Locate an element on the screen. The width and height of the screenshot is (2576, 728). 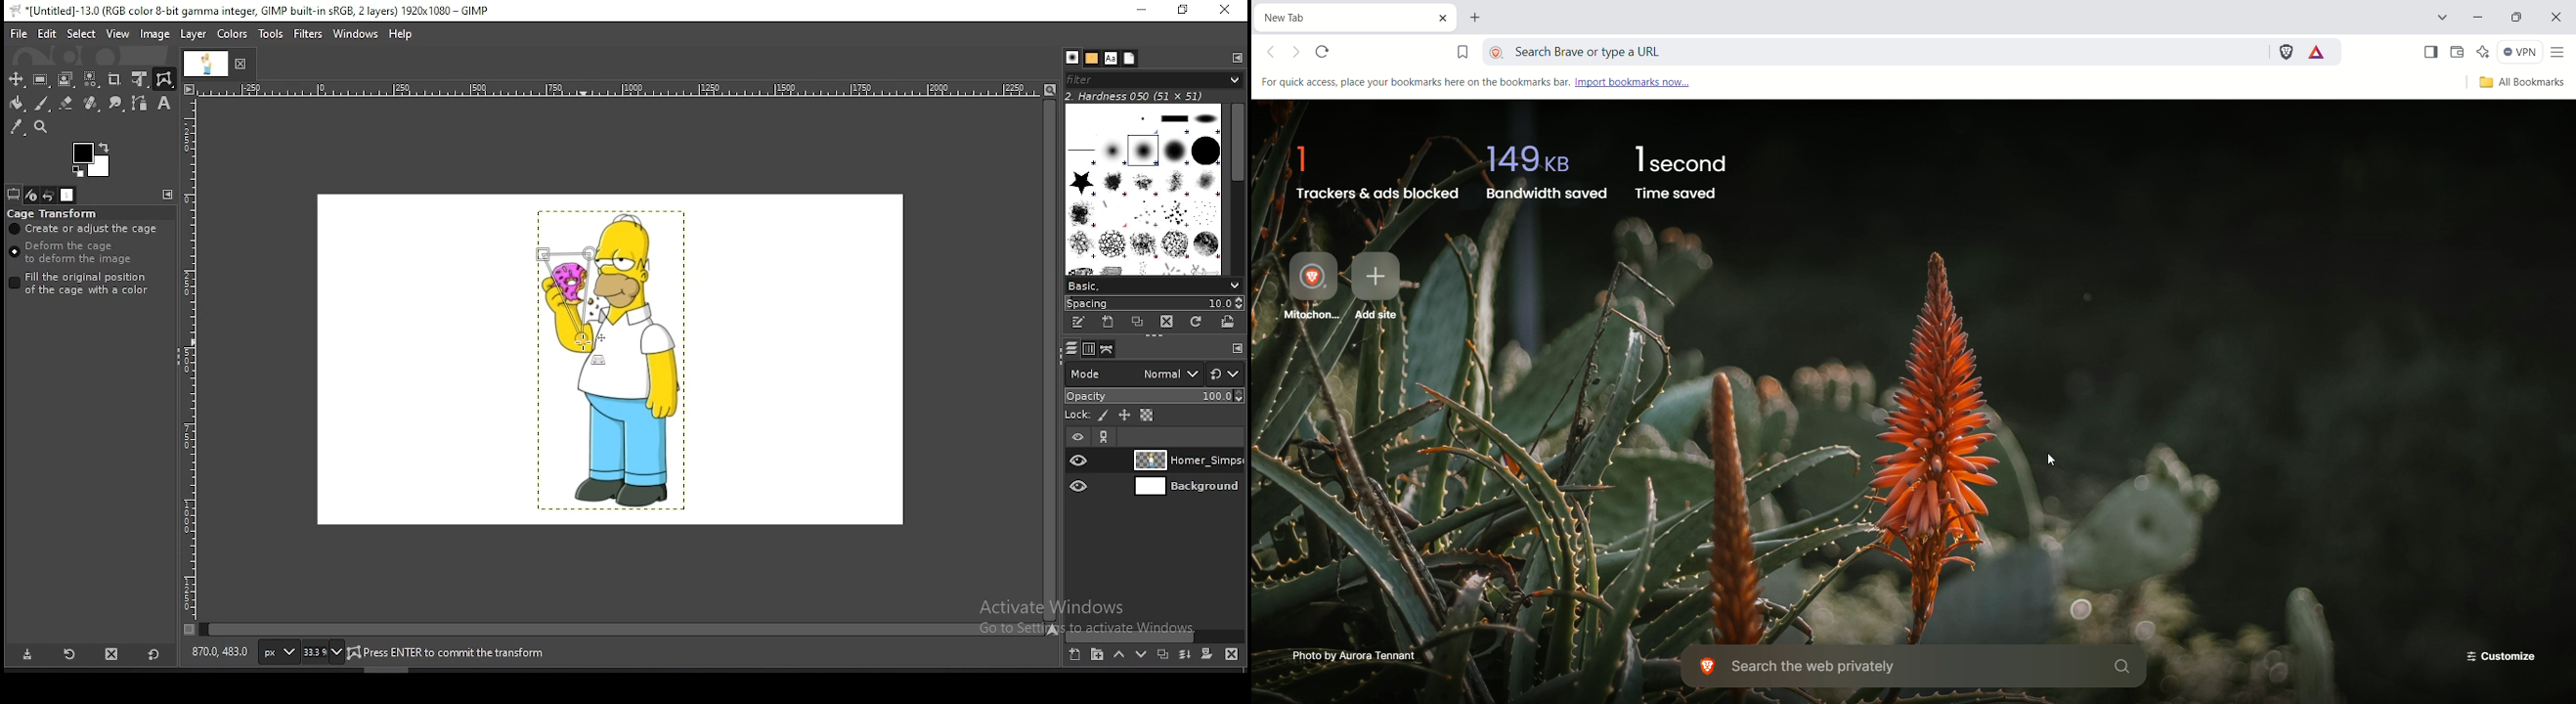
search tabs is located at coordinates (2441, 19).